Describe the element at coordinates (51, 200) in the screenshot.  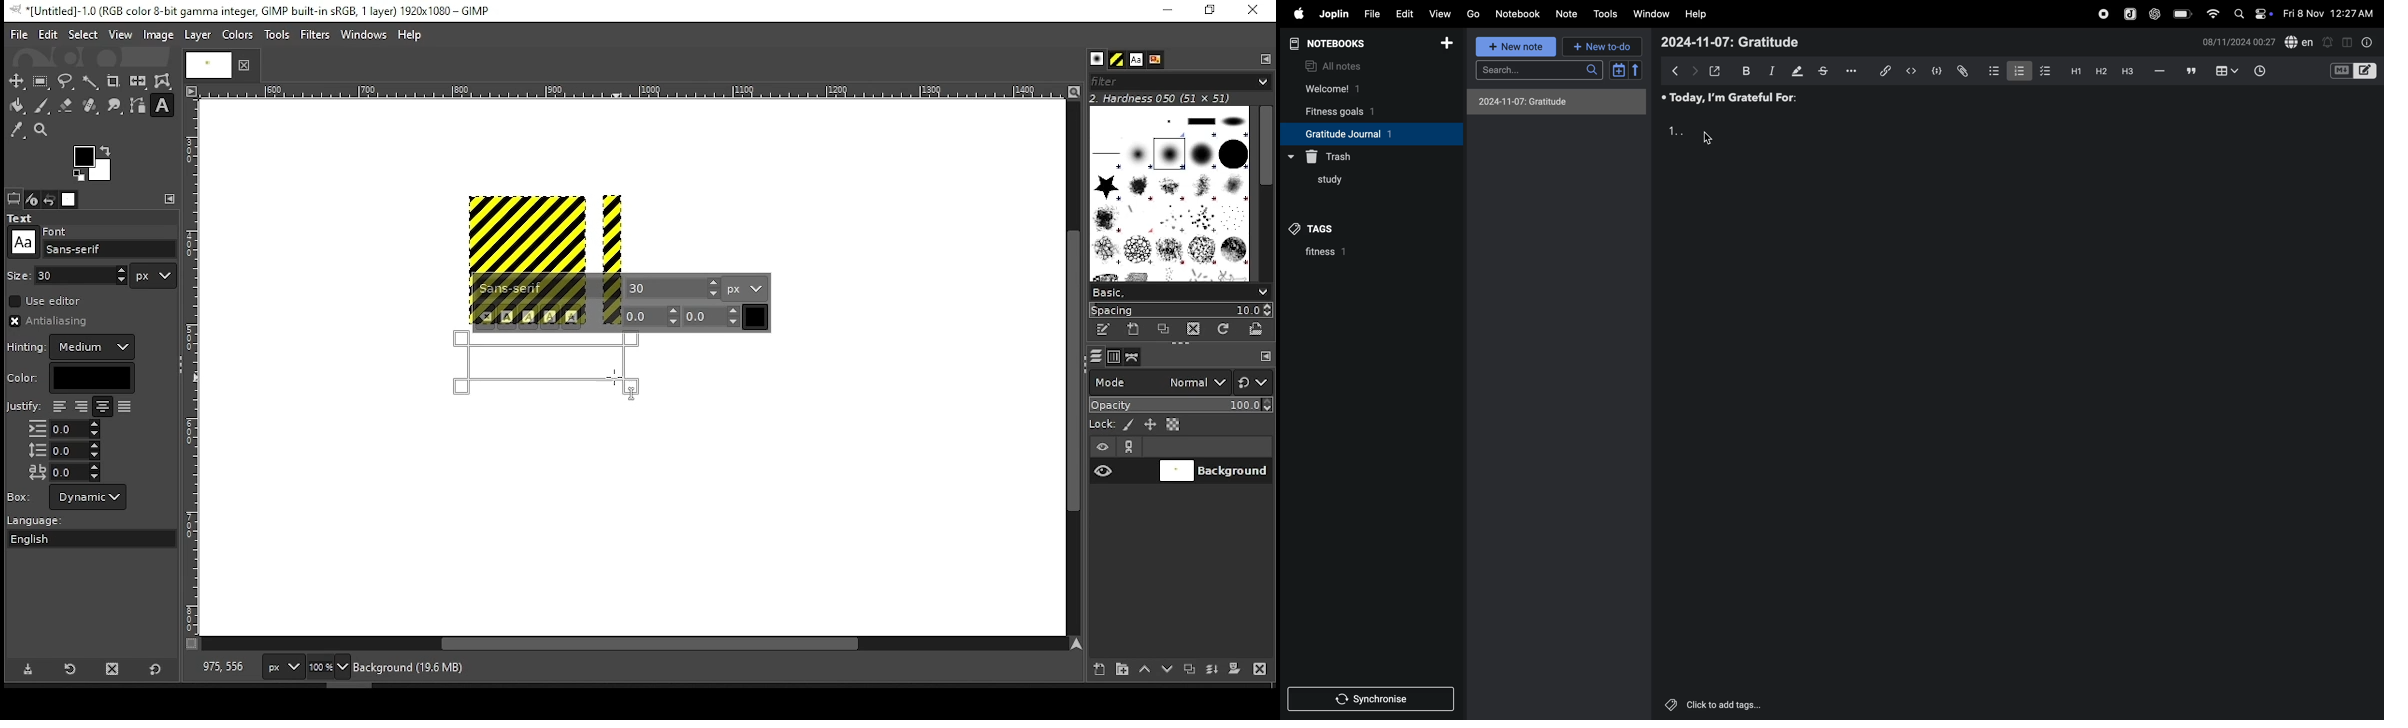
I see `undo history` at that location.